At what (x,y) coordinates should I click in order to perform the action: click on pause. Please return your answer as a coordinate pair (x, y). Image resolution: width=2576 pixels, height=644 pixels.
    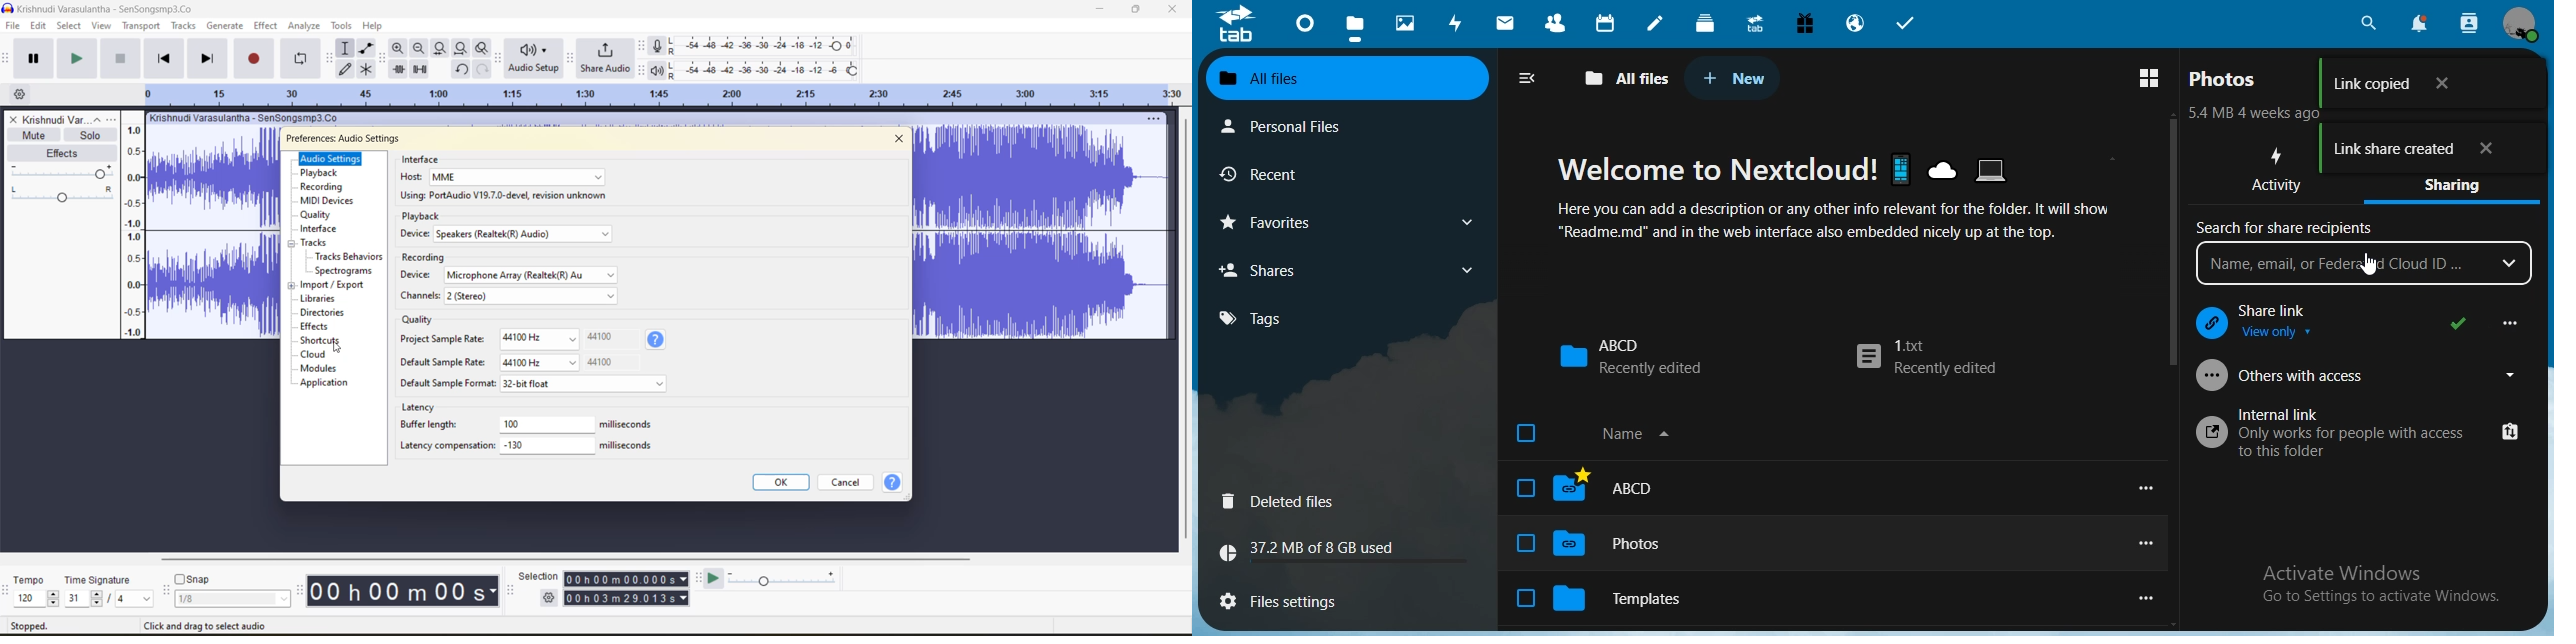
    Looking at the image, I should click on (34, 58).